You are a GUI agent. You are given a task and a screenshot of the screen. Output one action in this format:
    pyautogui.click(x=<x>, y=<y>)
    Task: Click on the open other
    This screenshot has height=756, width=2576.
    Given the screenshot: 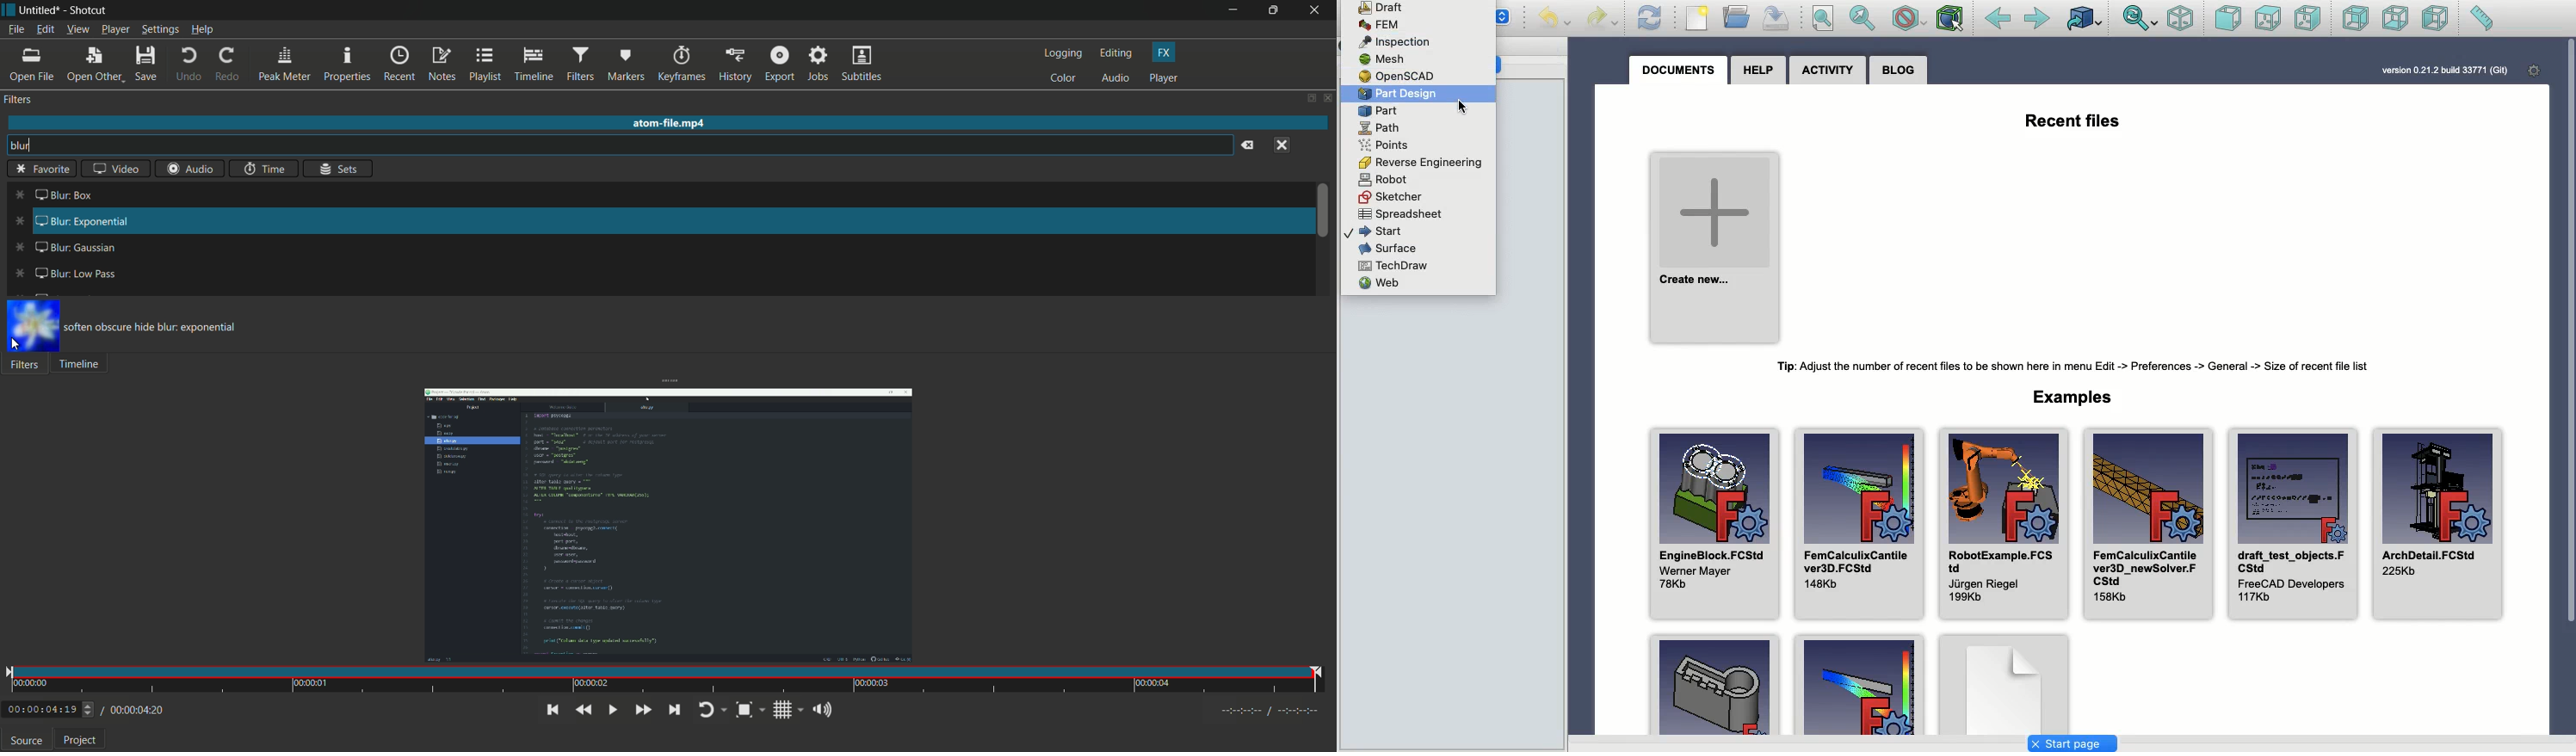 What is the action you would take?
    pyautogui.click(x=94, y=67)
    